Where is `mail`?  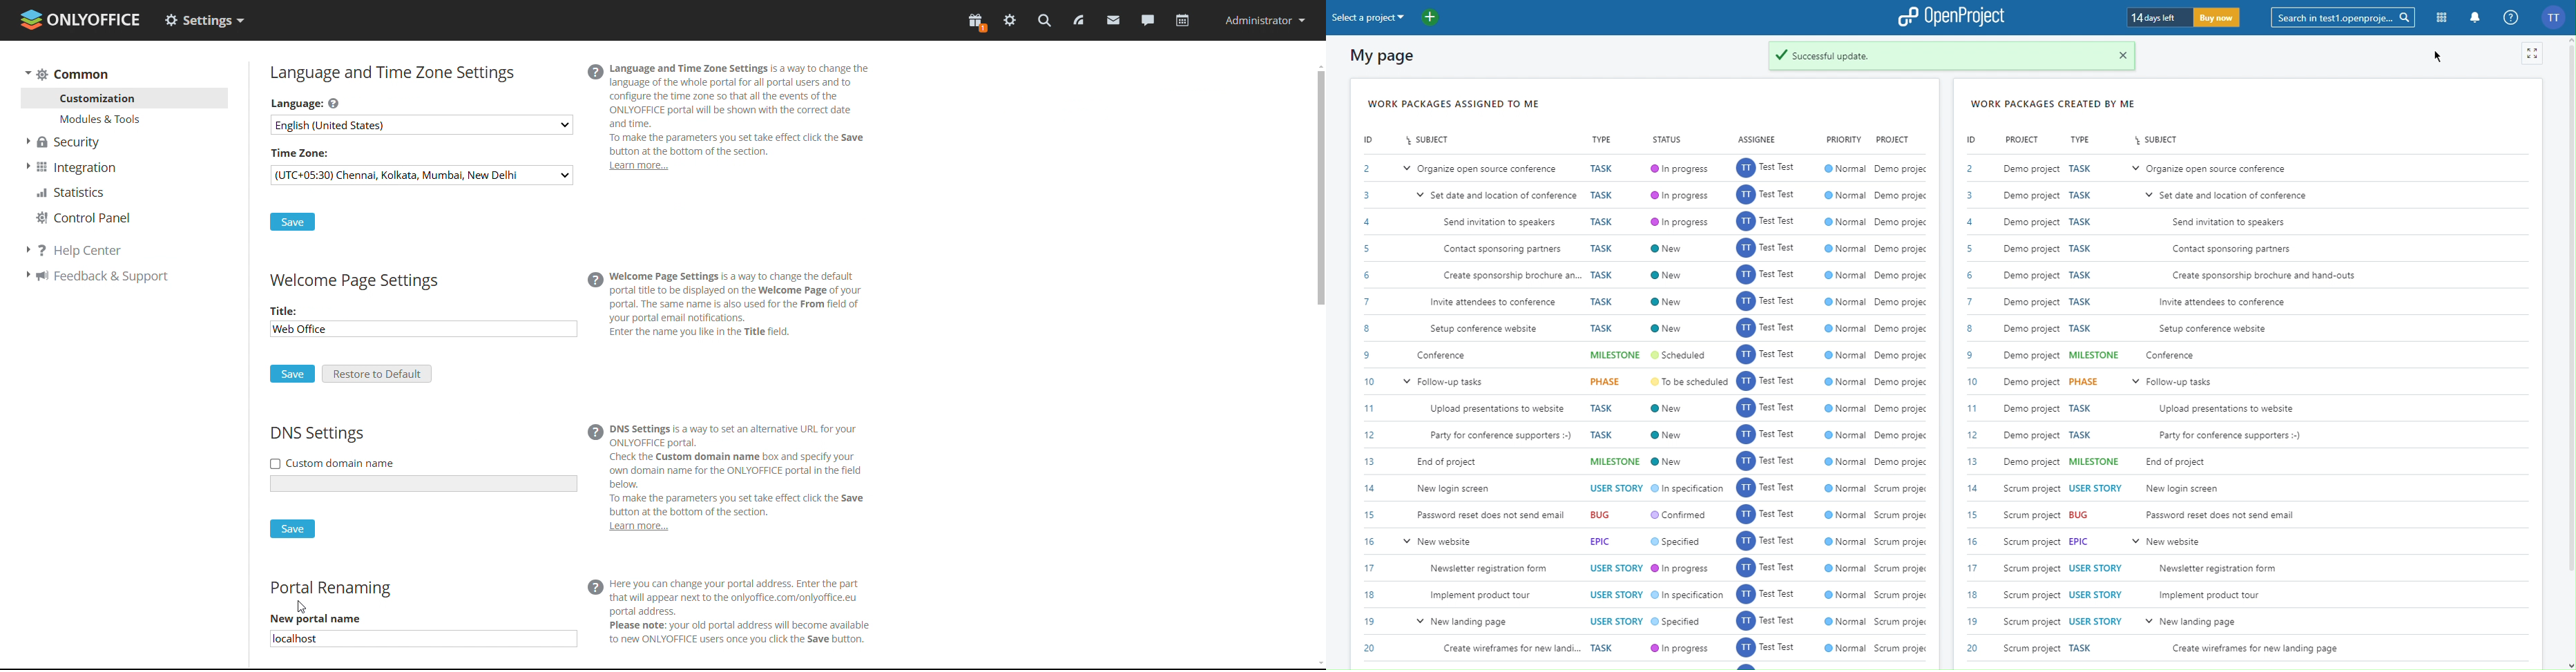 mail is located at coordinates (1113, 20).